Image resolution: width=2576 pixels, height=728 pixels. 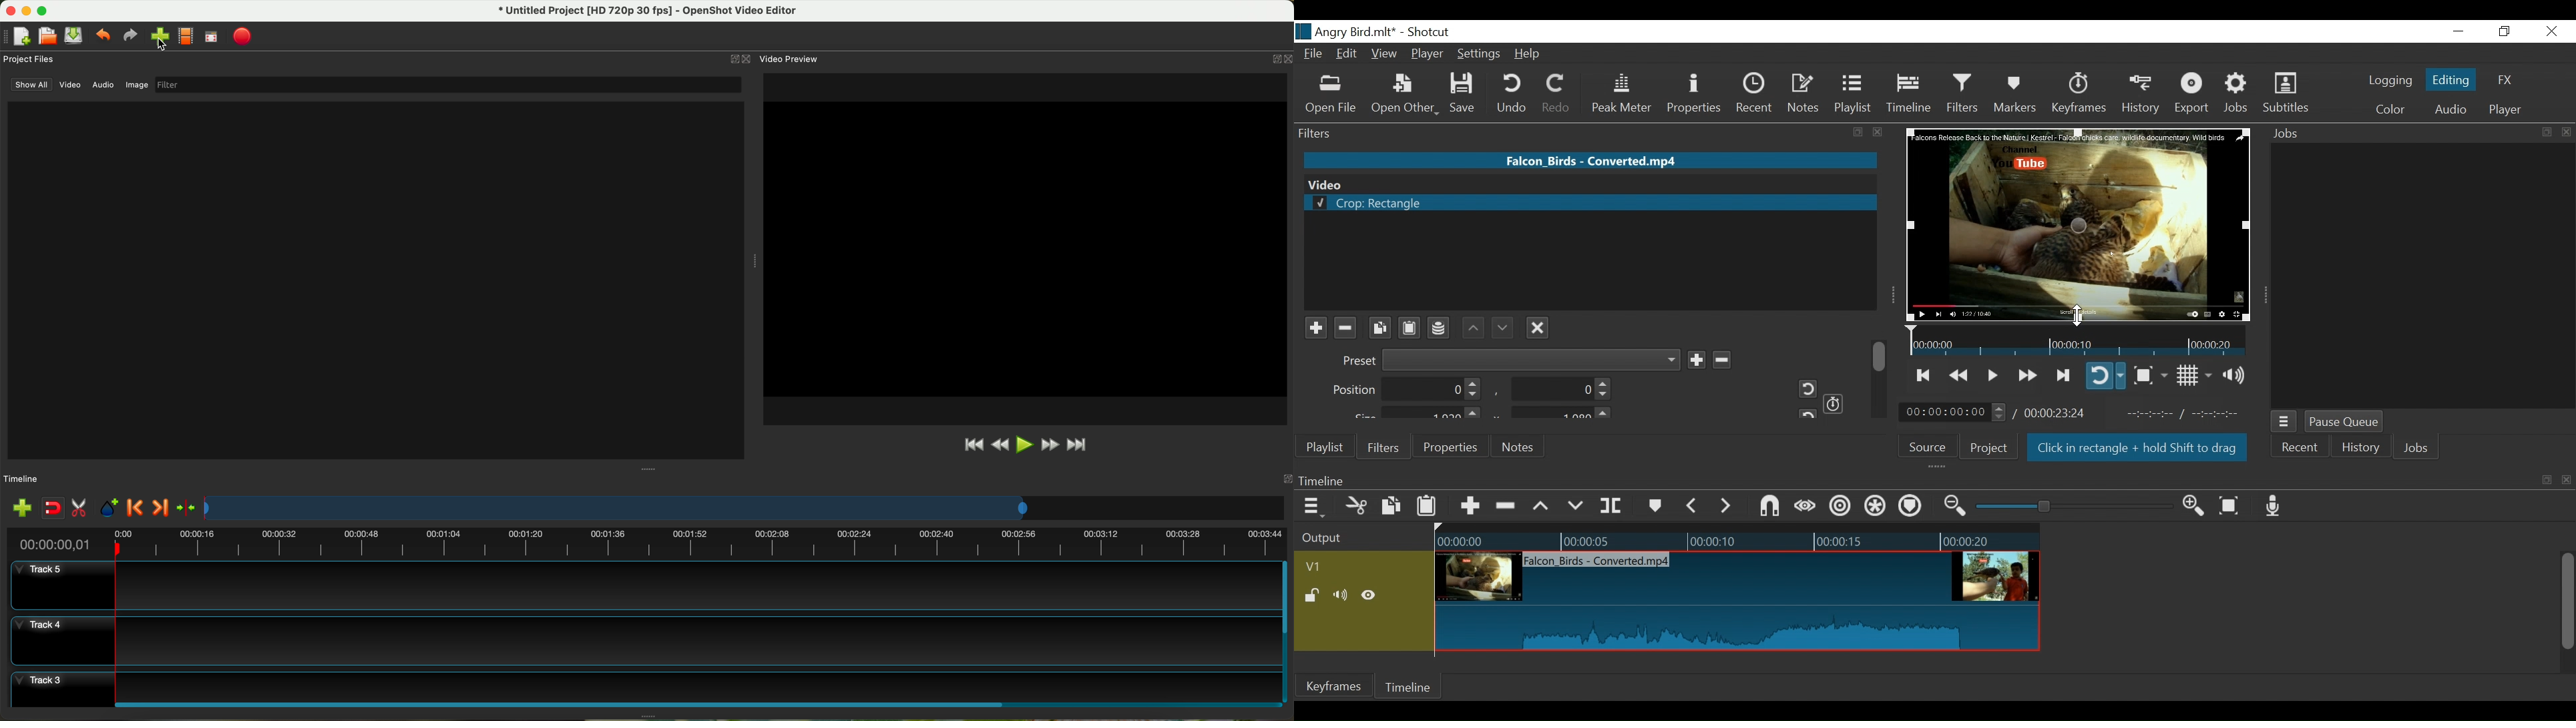 What do you see at coordinates (2422, 275) in the screenshot?
I see `Jobs Panel` at bounding box center [2422, 275].